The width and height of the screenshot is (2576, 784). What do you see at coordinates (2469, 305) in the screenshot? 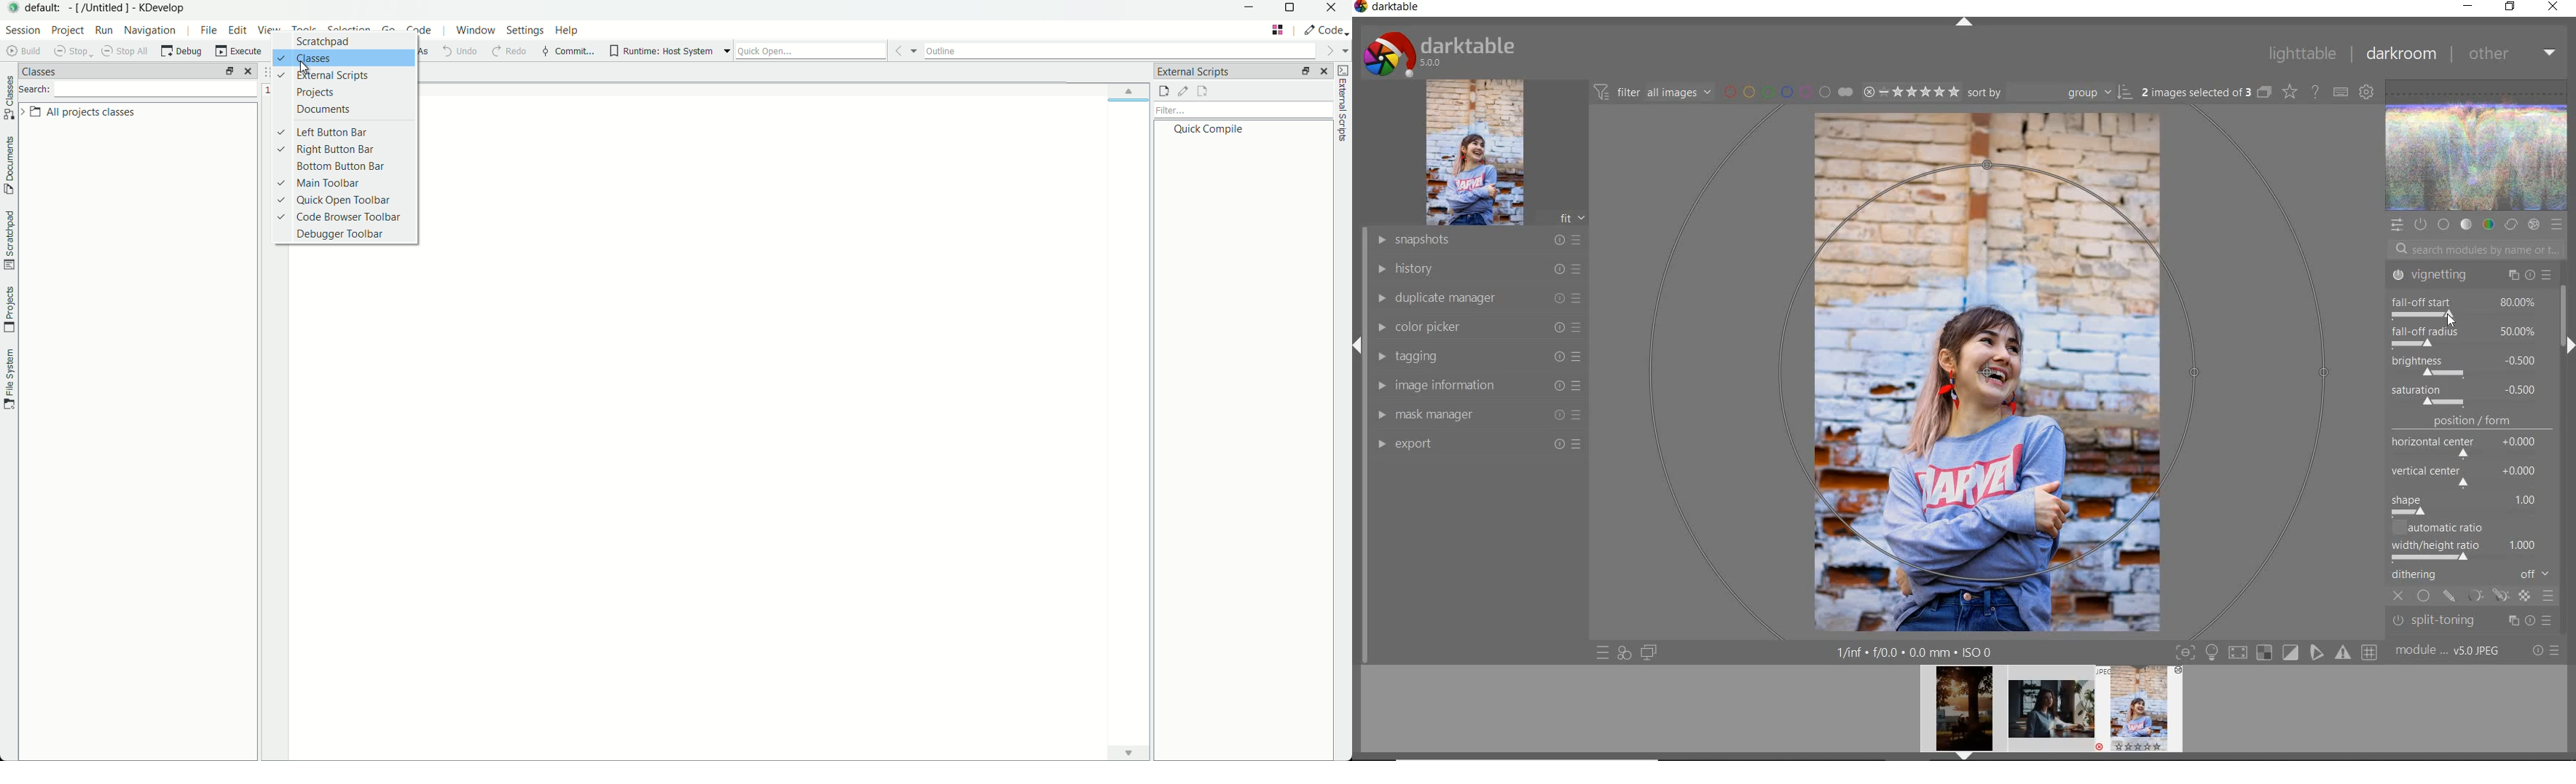
I see `fall-off start` at bounding box center [2469, 305].